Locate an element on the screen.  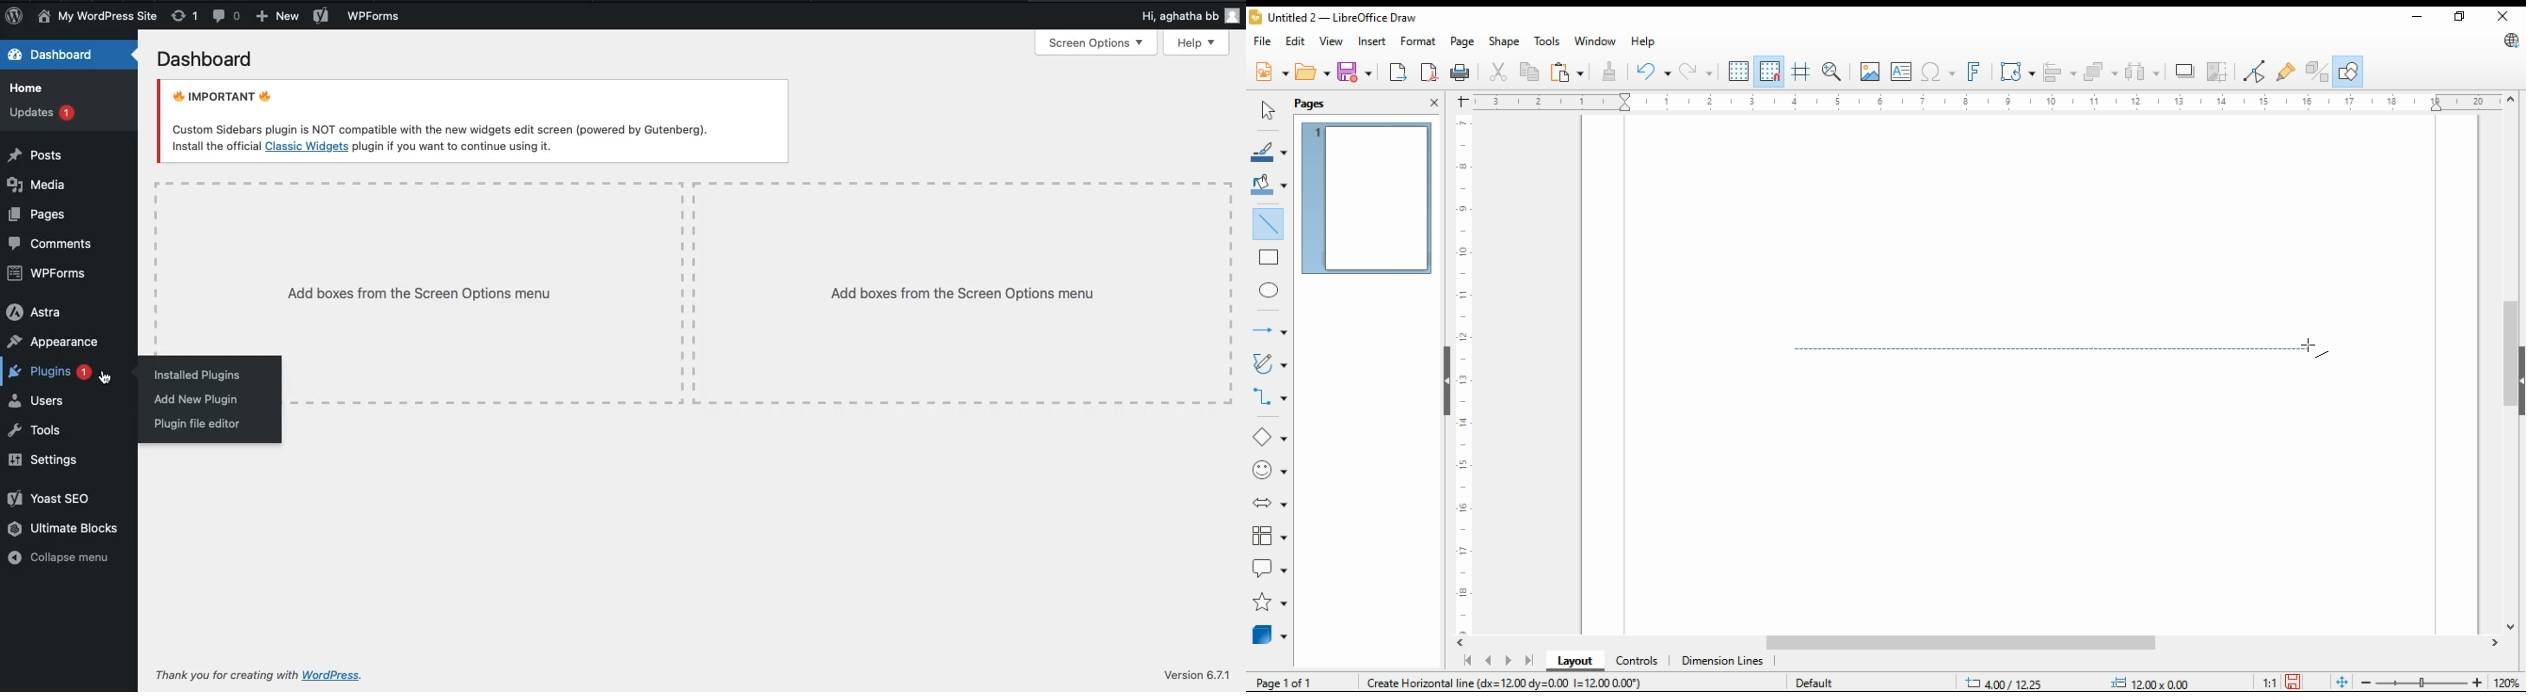
Important  is located at coordinates (443, 109).